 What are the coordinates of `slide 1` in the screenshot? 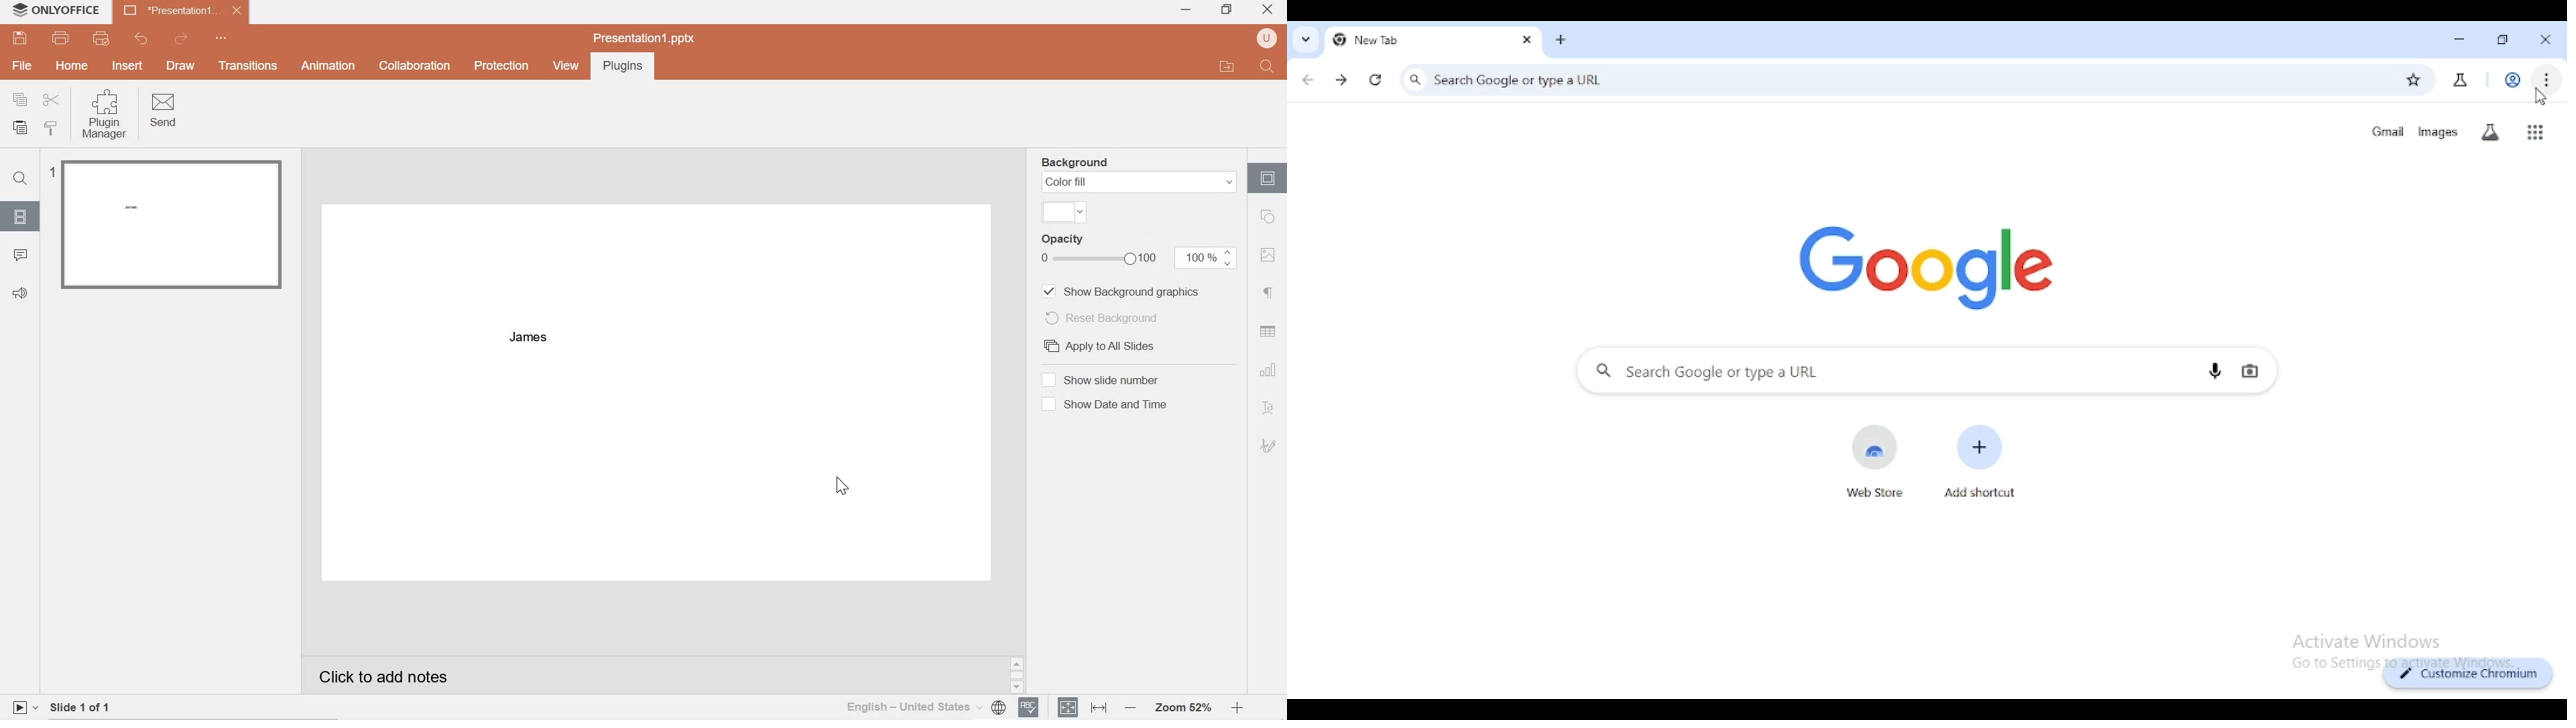 It's located at (168, 225).